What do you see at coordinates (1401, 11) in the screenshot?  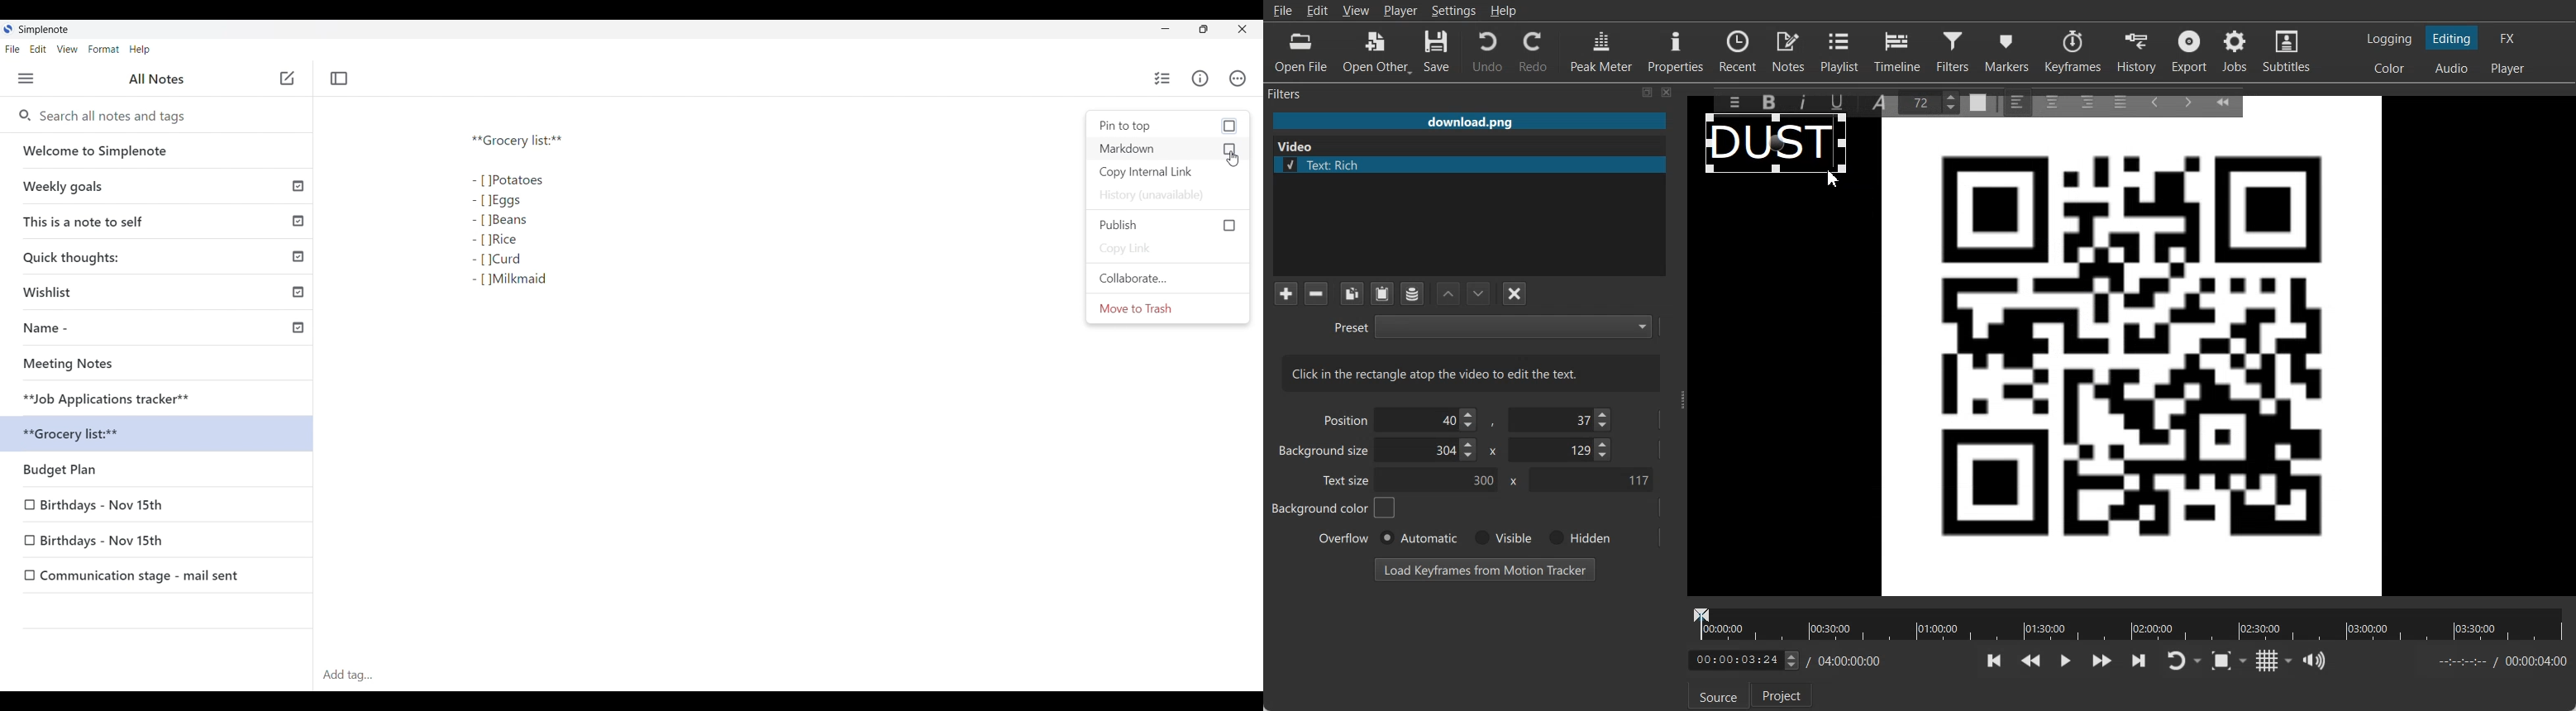 I see `Player` at bounding box center [1401, 11].